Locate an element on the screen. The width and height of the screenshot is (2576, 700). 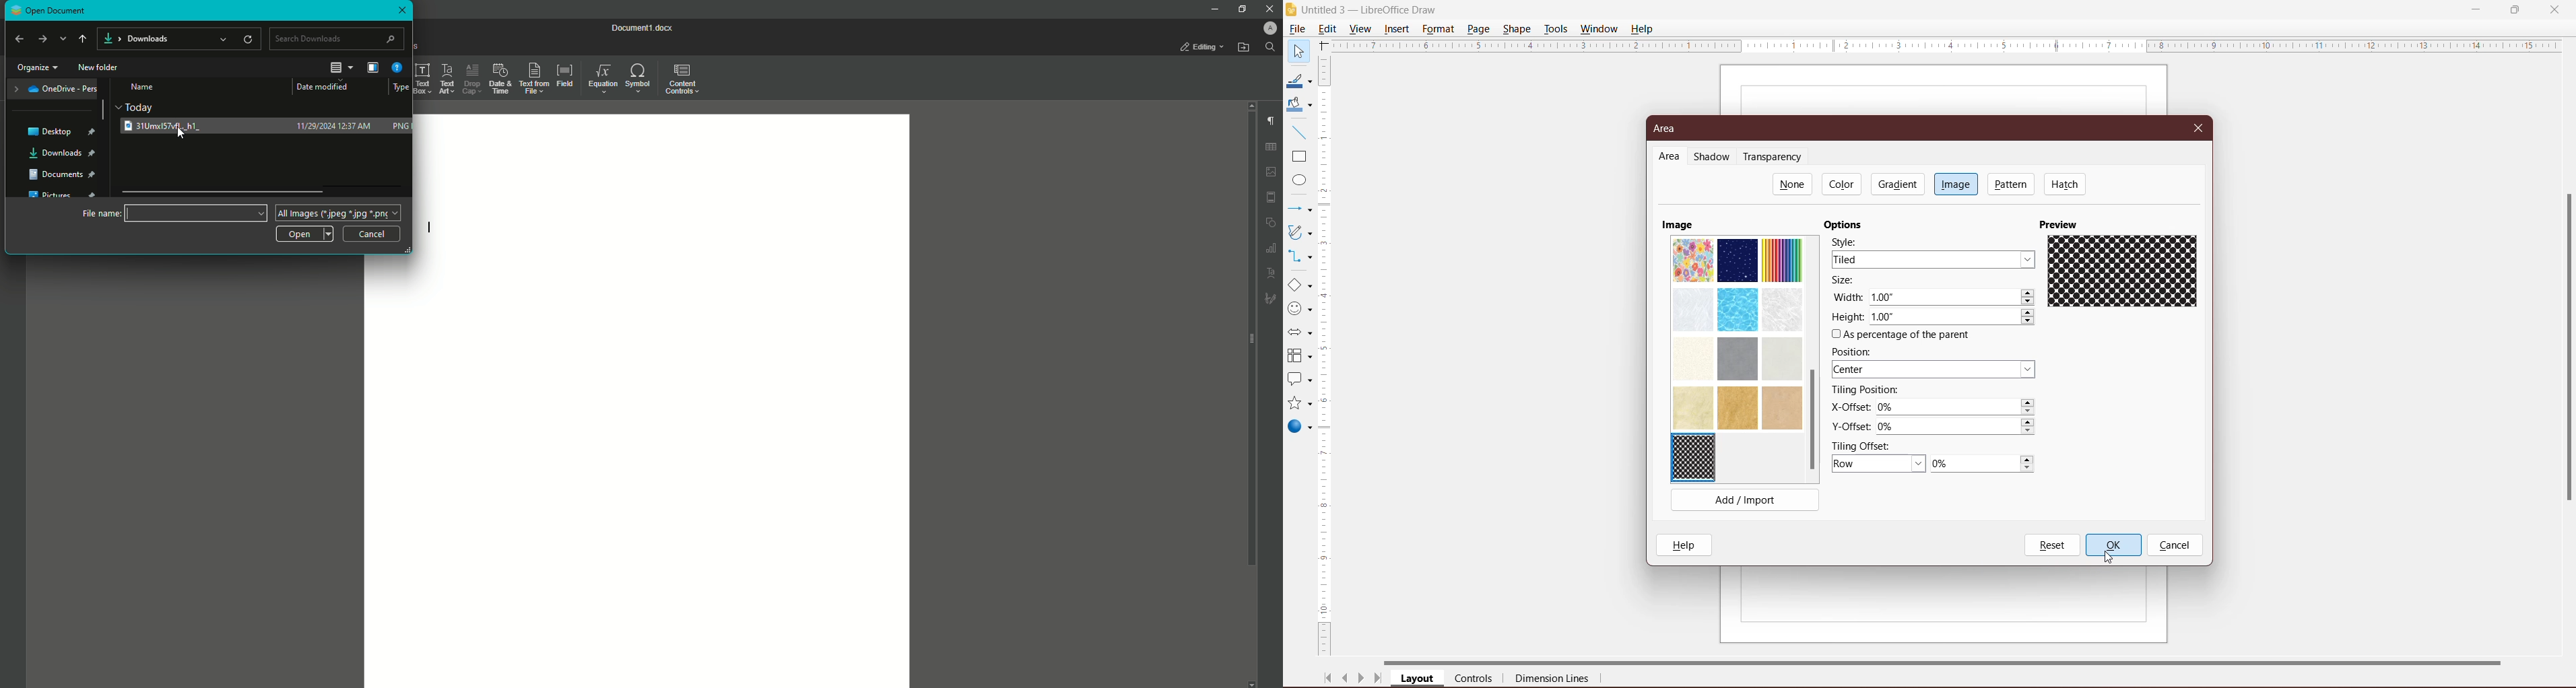
Minimize is located at coordinates (2477, 8).